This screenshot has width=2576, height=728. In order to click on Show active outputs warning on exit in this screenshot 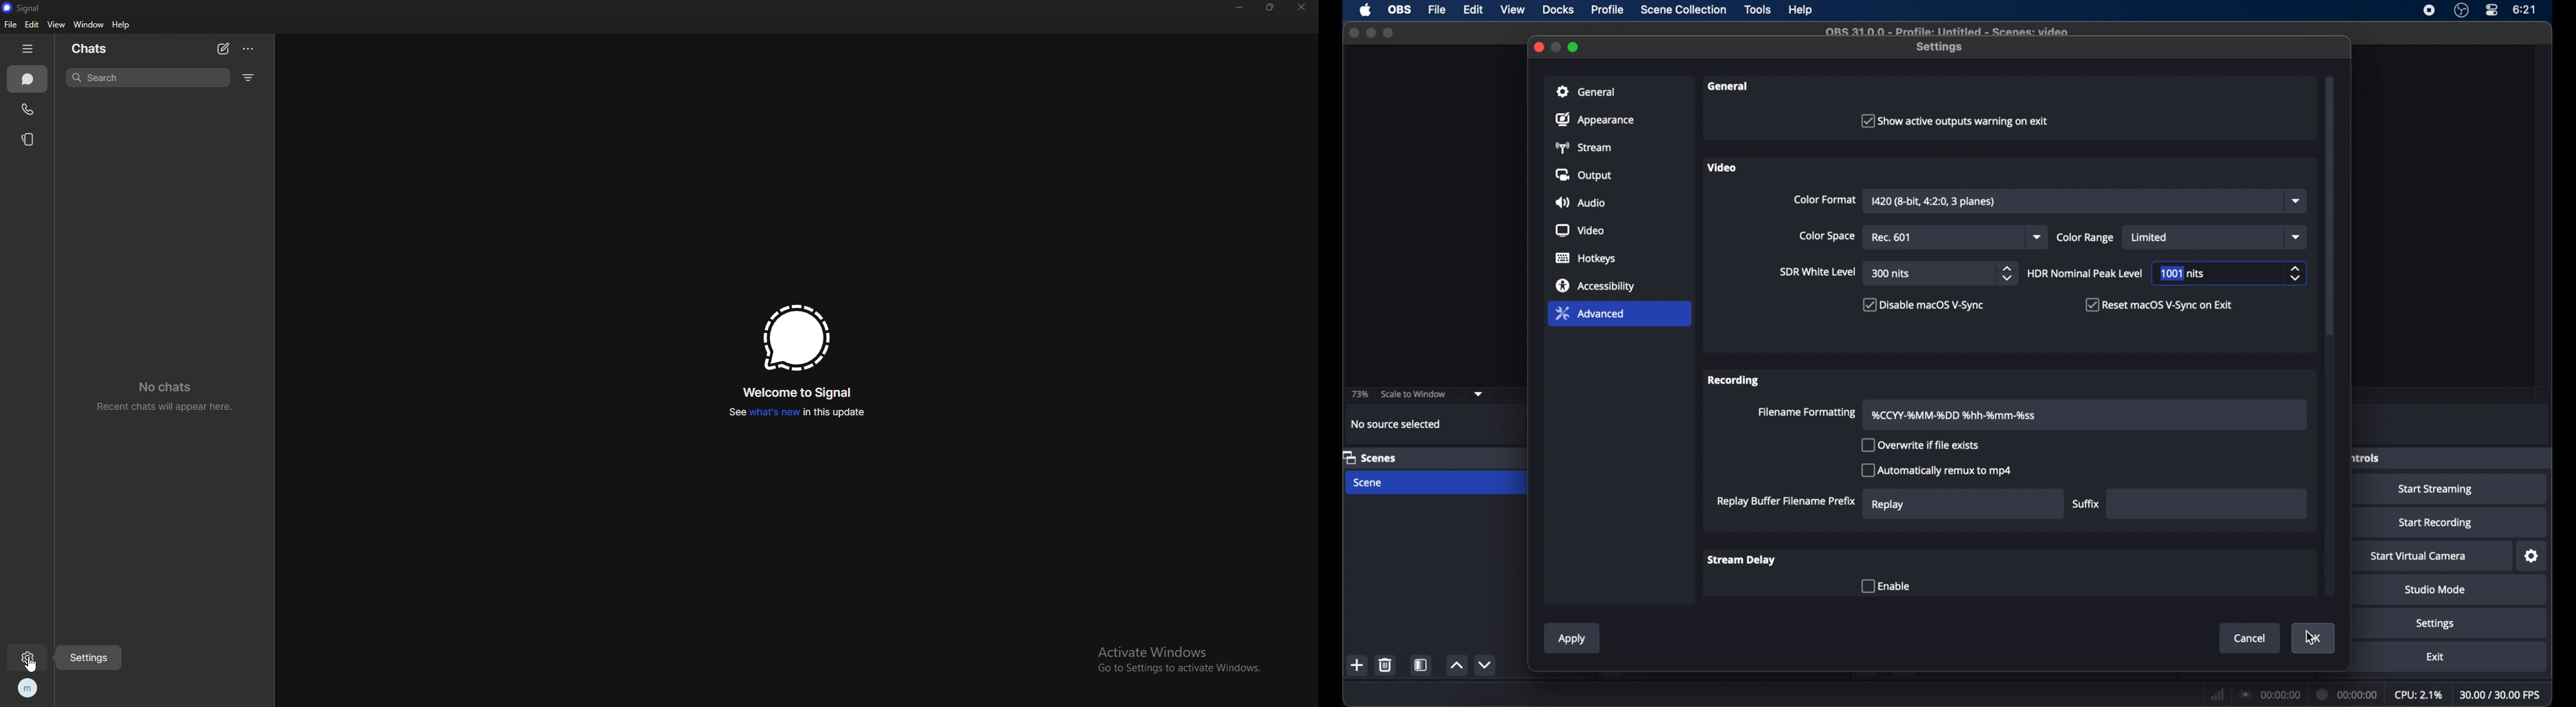, I will do `click(1956, 120)`.